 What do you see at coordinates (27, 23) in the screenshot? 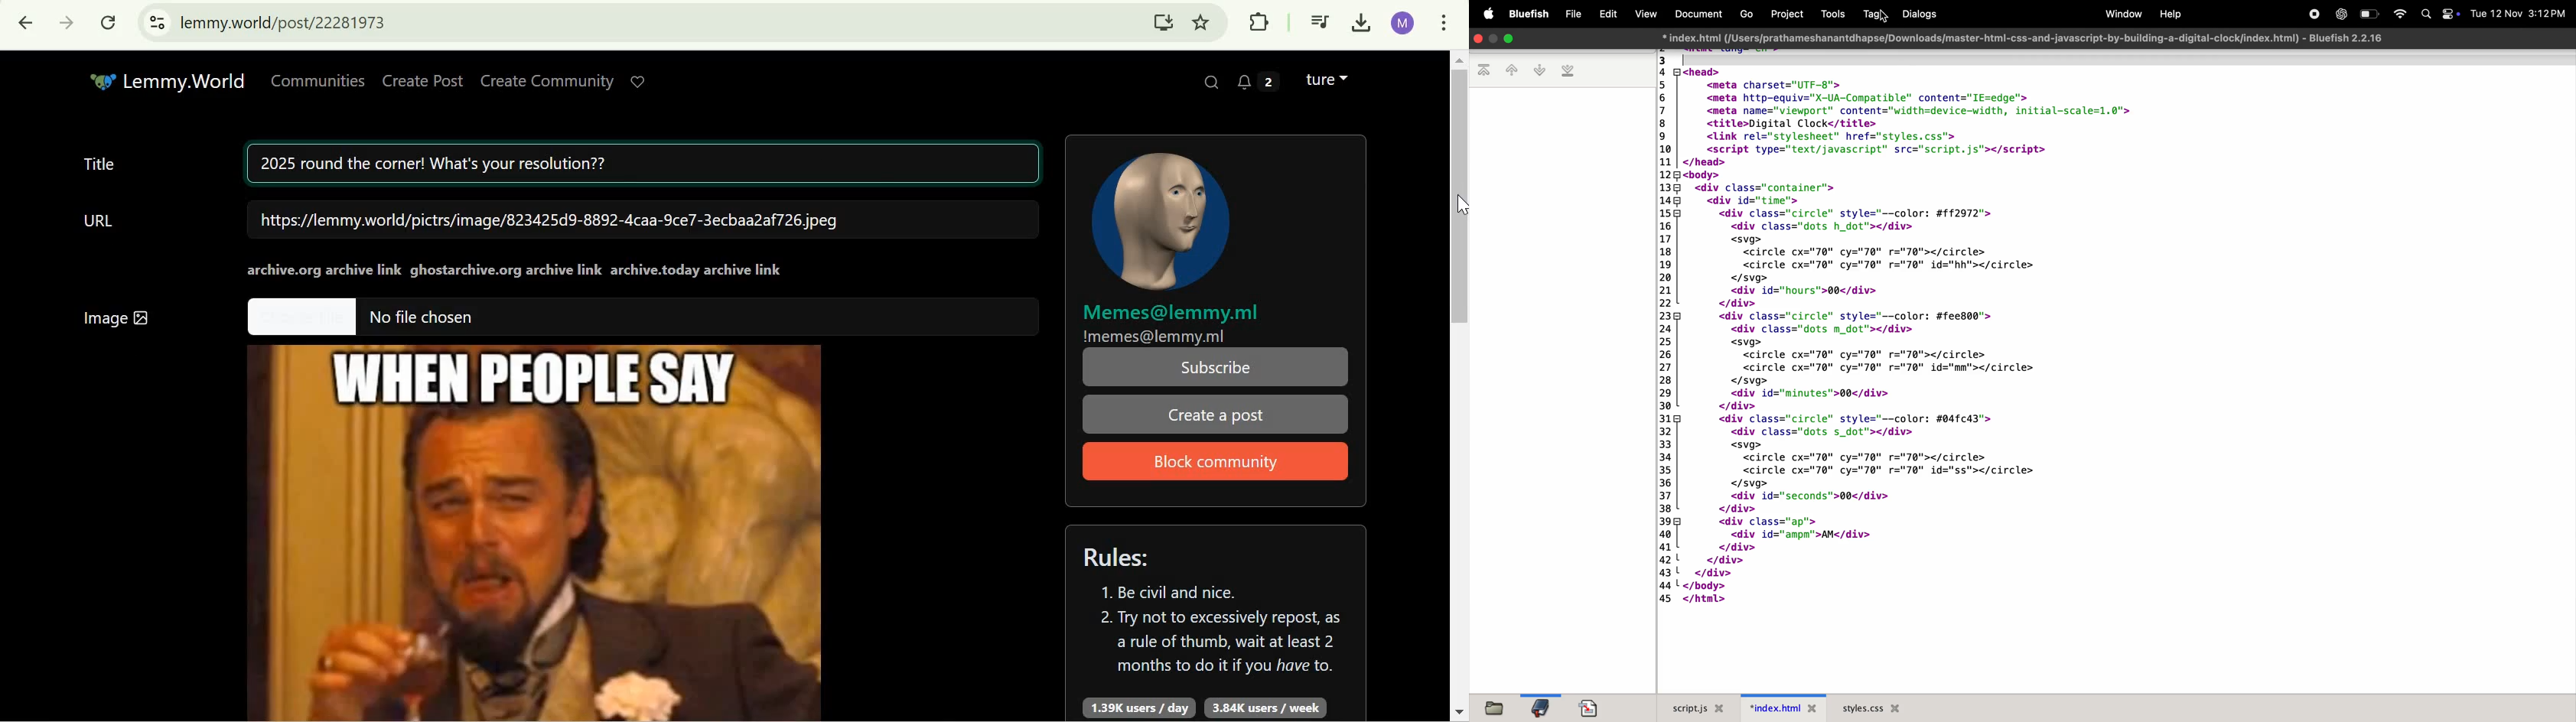
I see `Click to go back, hold to see history` at bounding box center [27, 23].